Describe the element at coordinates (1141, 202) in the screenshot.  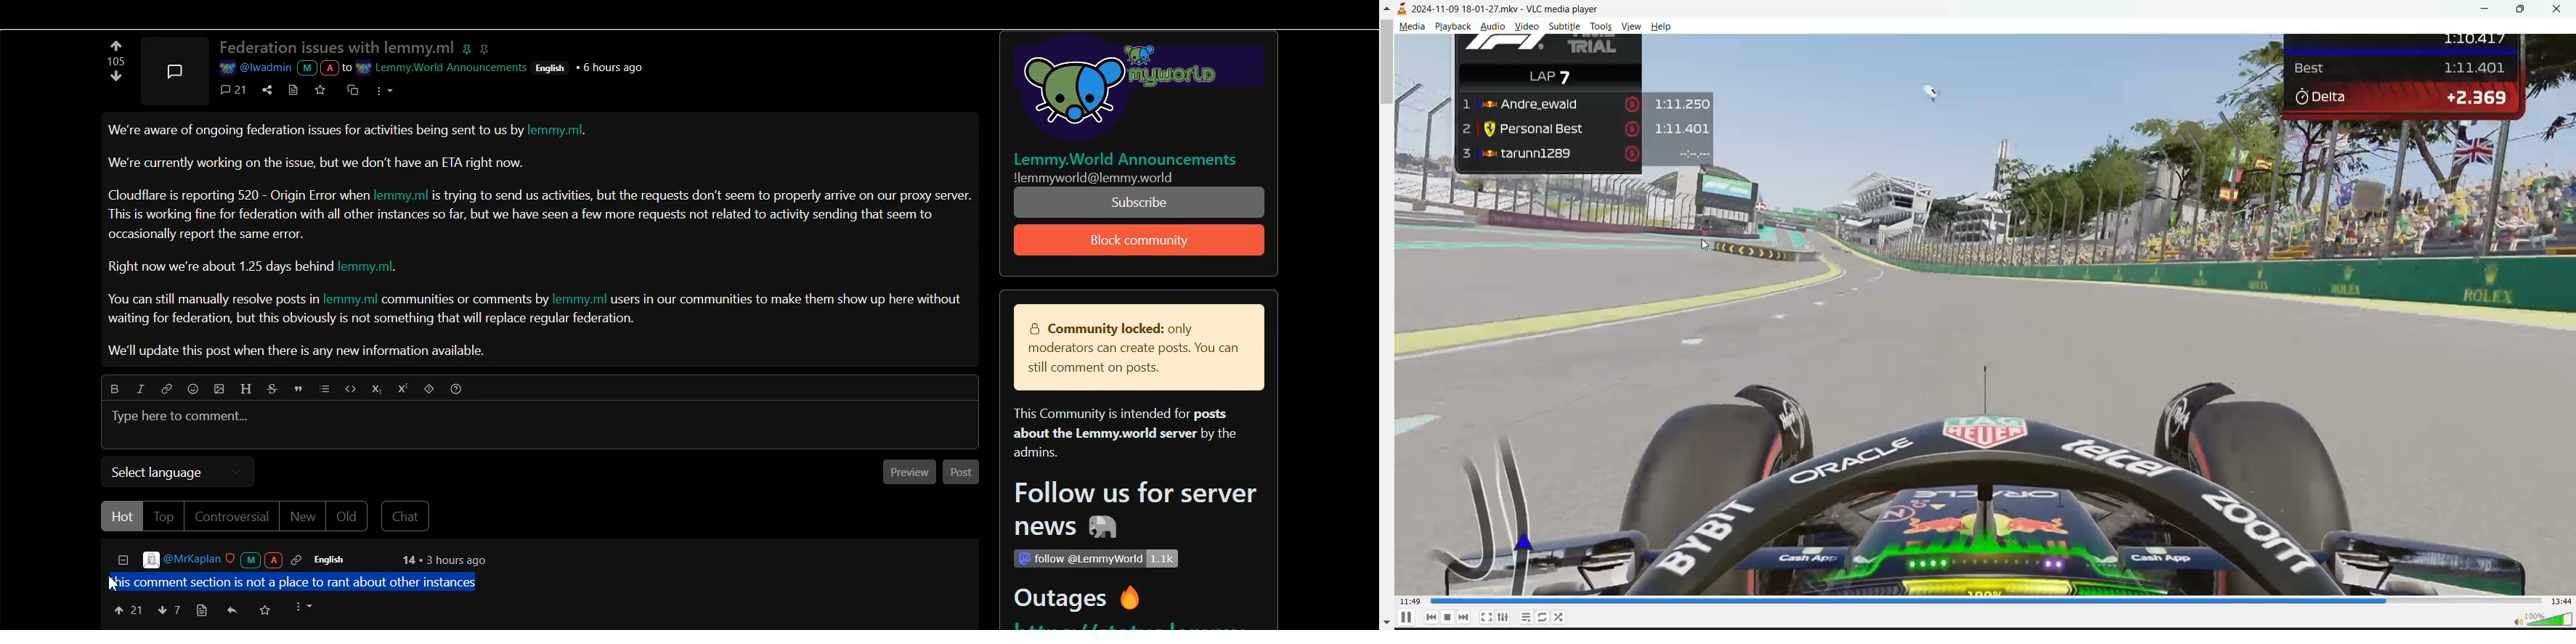
I see `properly arrive on our proxy server.
PE TEI SON TE WT` at that location.